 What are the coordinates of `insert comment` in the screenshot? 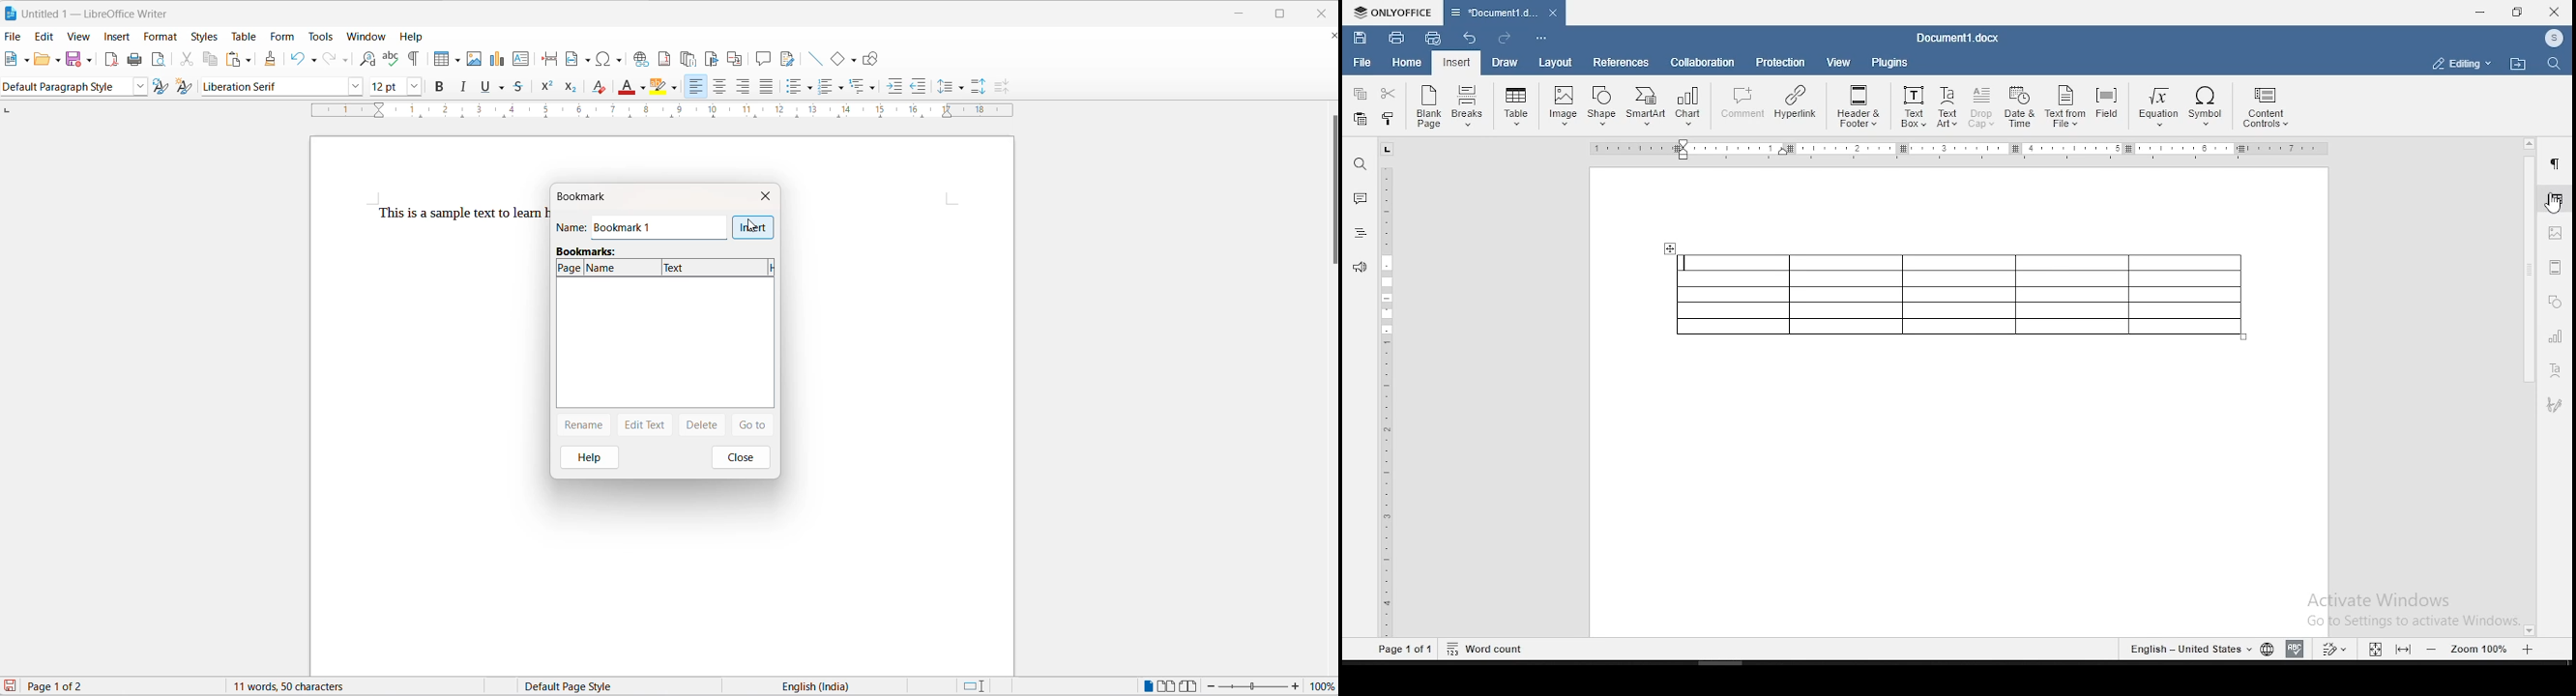 It's located at (763, 59).